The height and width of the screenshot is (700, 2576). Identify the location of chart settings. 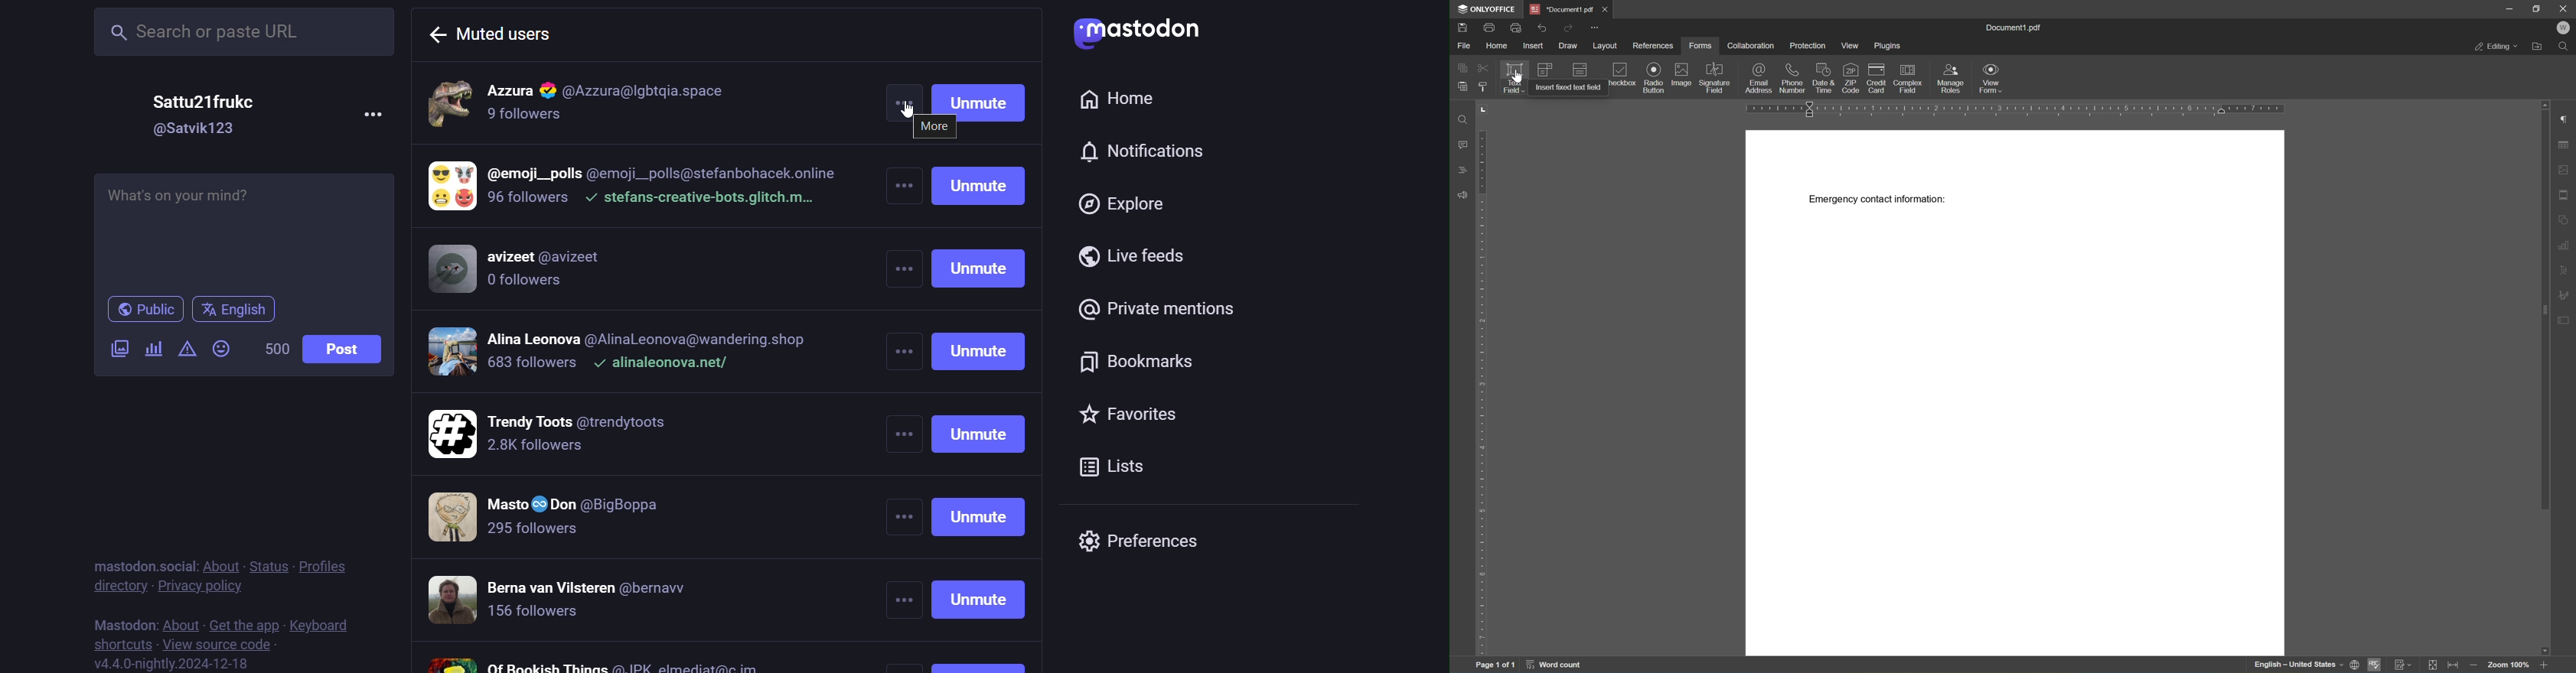
(2567, 245).